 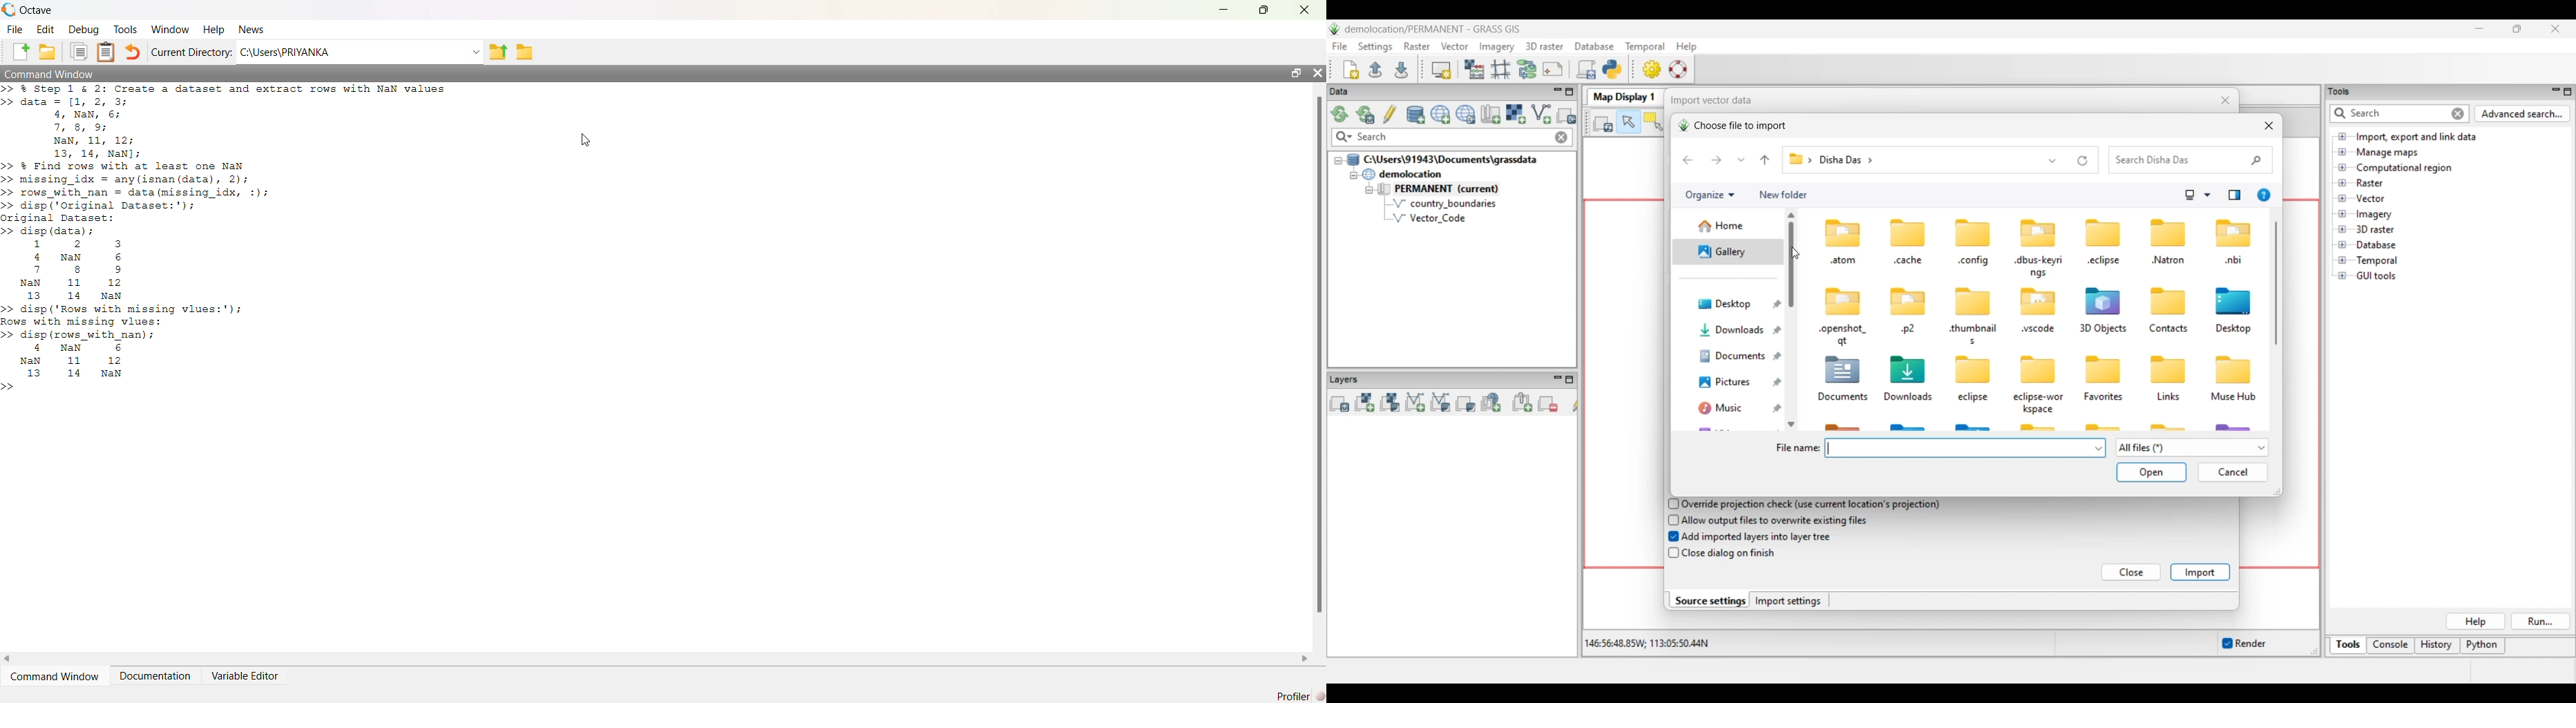 What do you see at coordinates (15, 30) in the screenshot?
I see `File` at bounding box center [15, 30].